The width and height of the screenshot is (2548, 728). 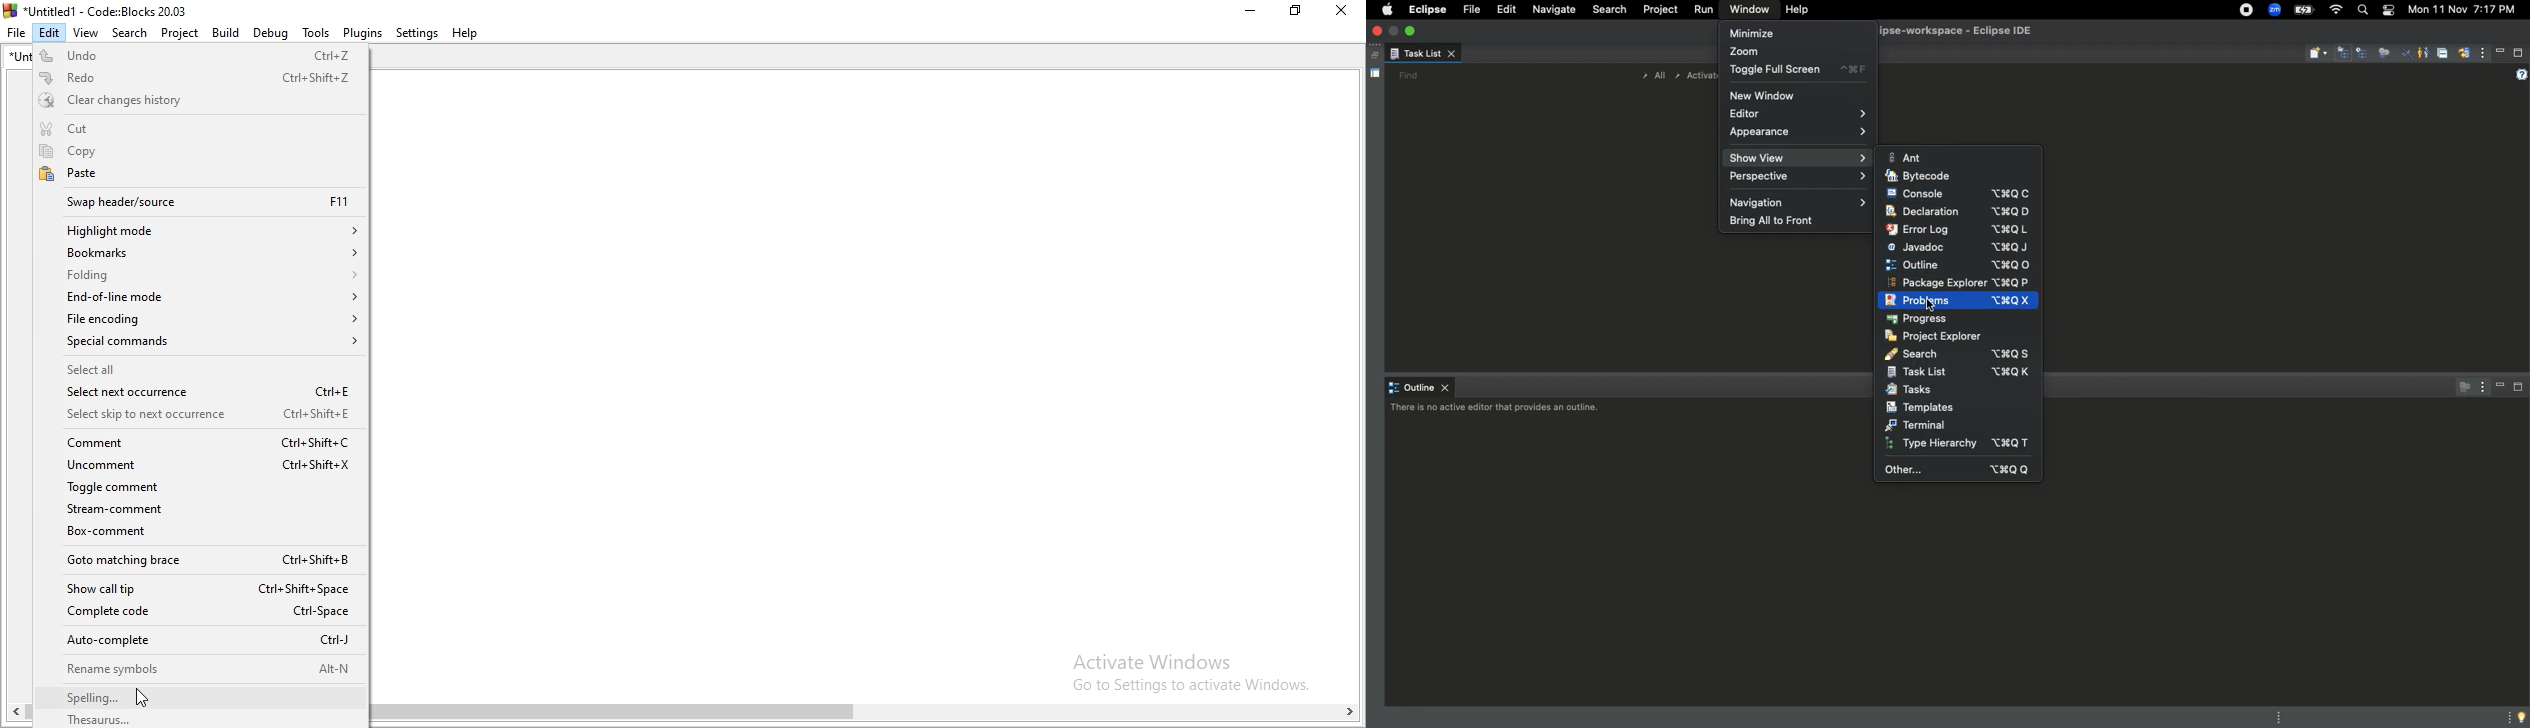 I want to click on cursor on spelling, so click(x=145, y=699).